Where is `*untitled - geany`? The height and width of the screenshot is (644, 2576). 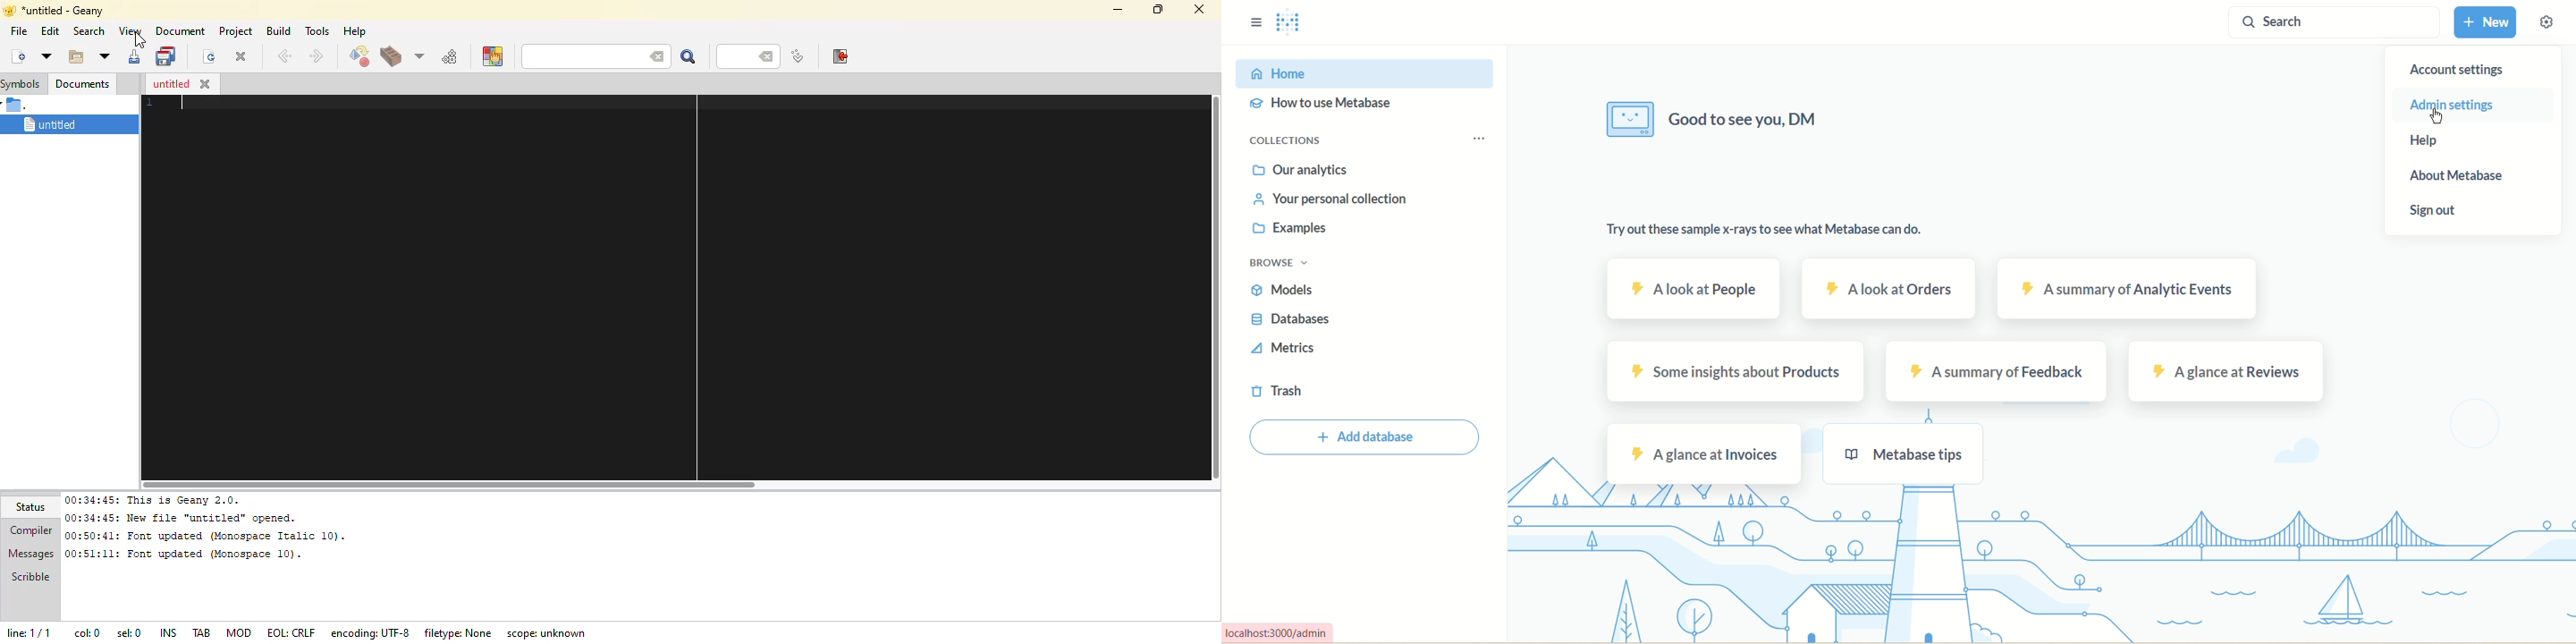 *untitled - geany is located at coordinates (65, 9).